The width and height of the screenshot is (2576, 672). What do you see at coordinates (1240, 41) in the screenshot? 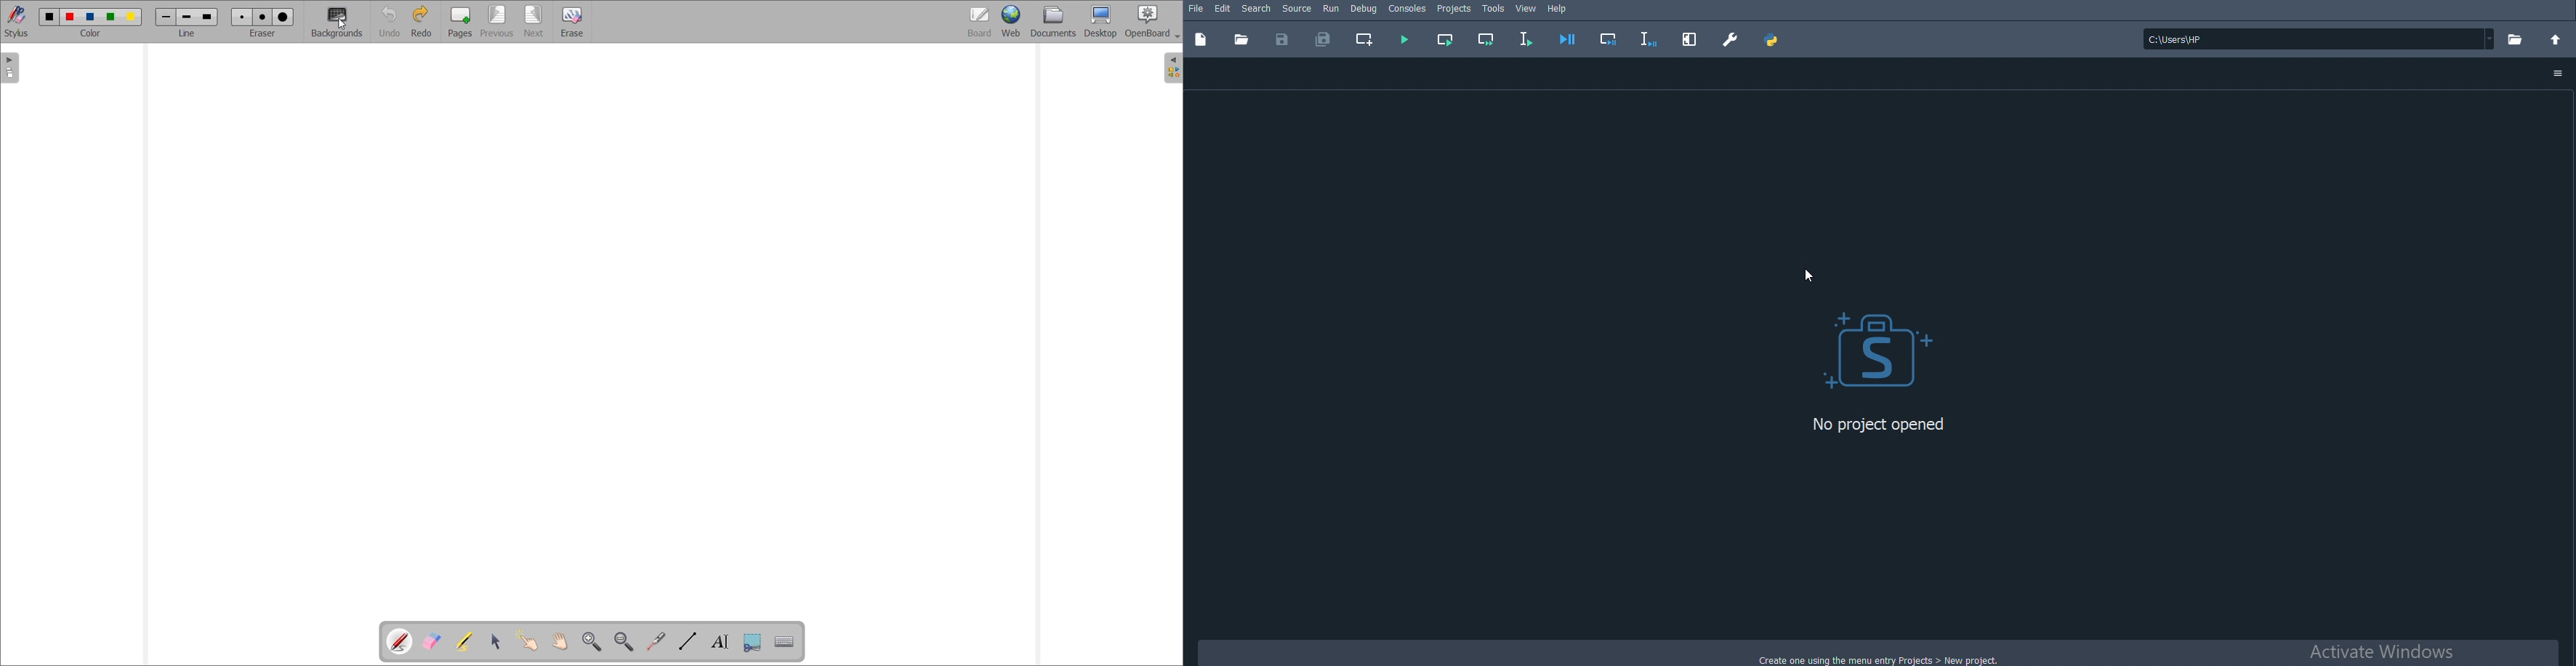
I see `Open file` at bounding box center [1240, 41].